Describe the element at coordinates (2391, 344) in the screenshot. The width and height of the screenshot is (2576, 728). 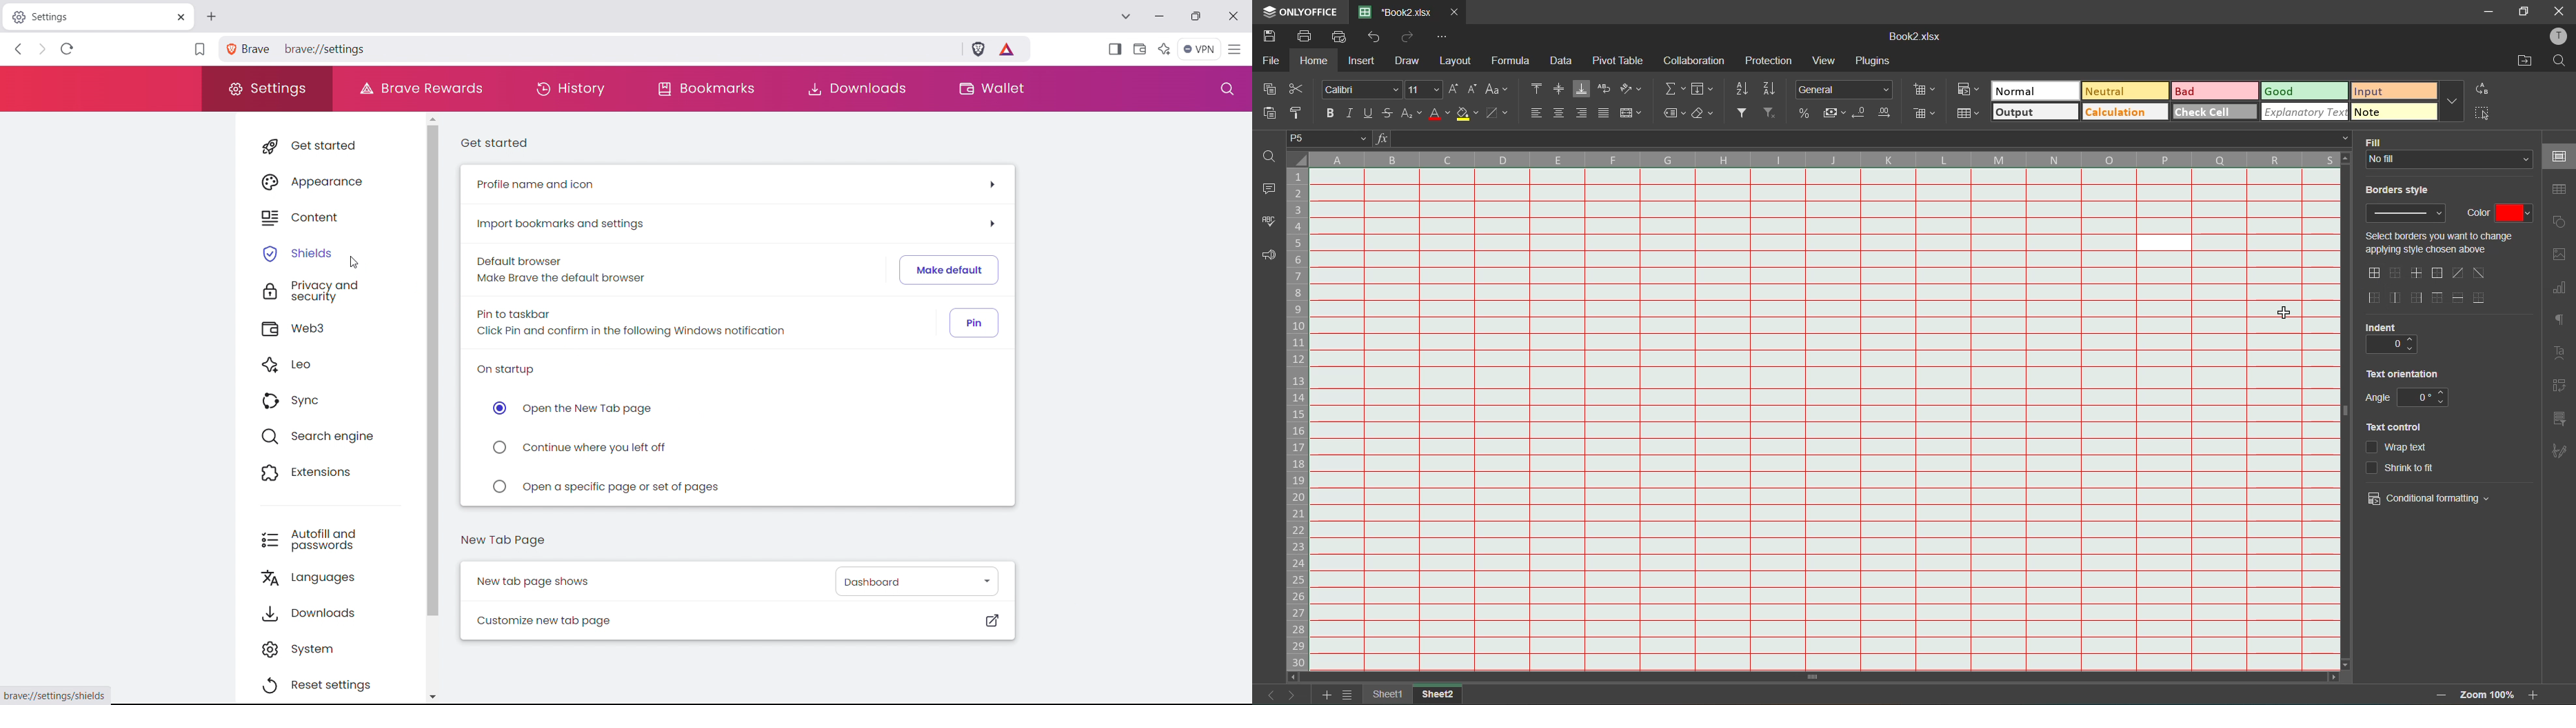
I see `0` at that location.